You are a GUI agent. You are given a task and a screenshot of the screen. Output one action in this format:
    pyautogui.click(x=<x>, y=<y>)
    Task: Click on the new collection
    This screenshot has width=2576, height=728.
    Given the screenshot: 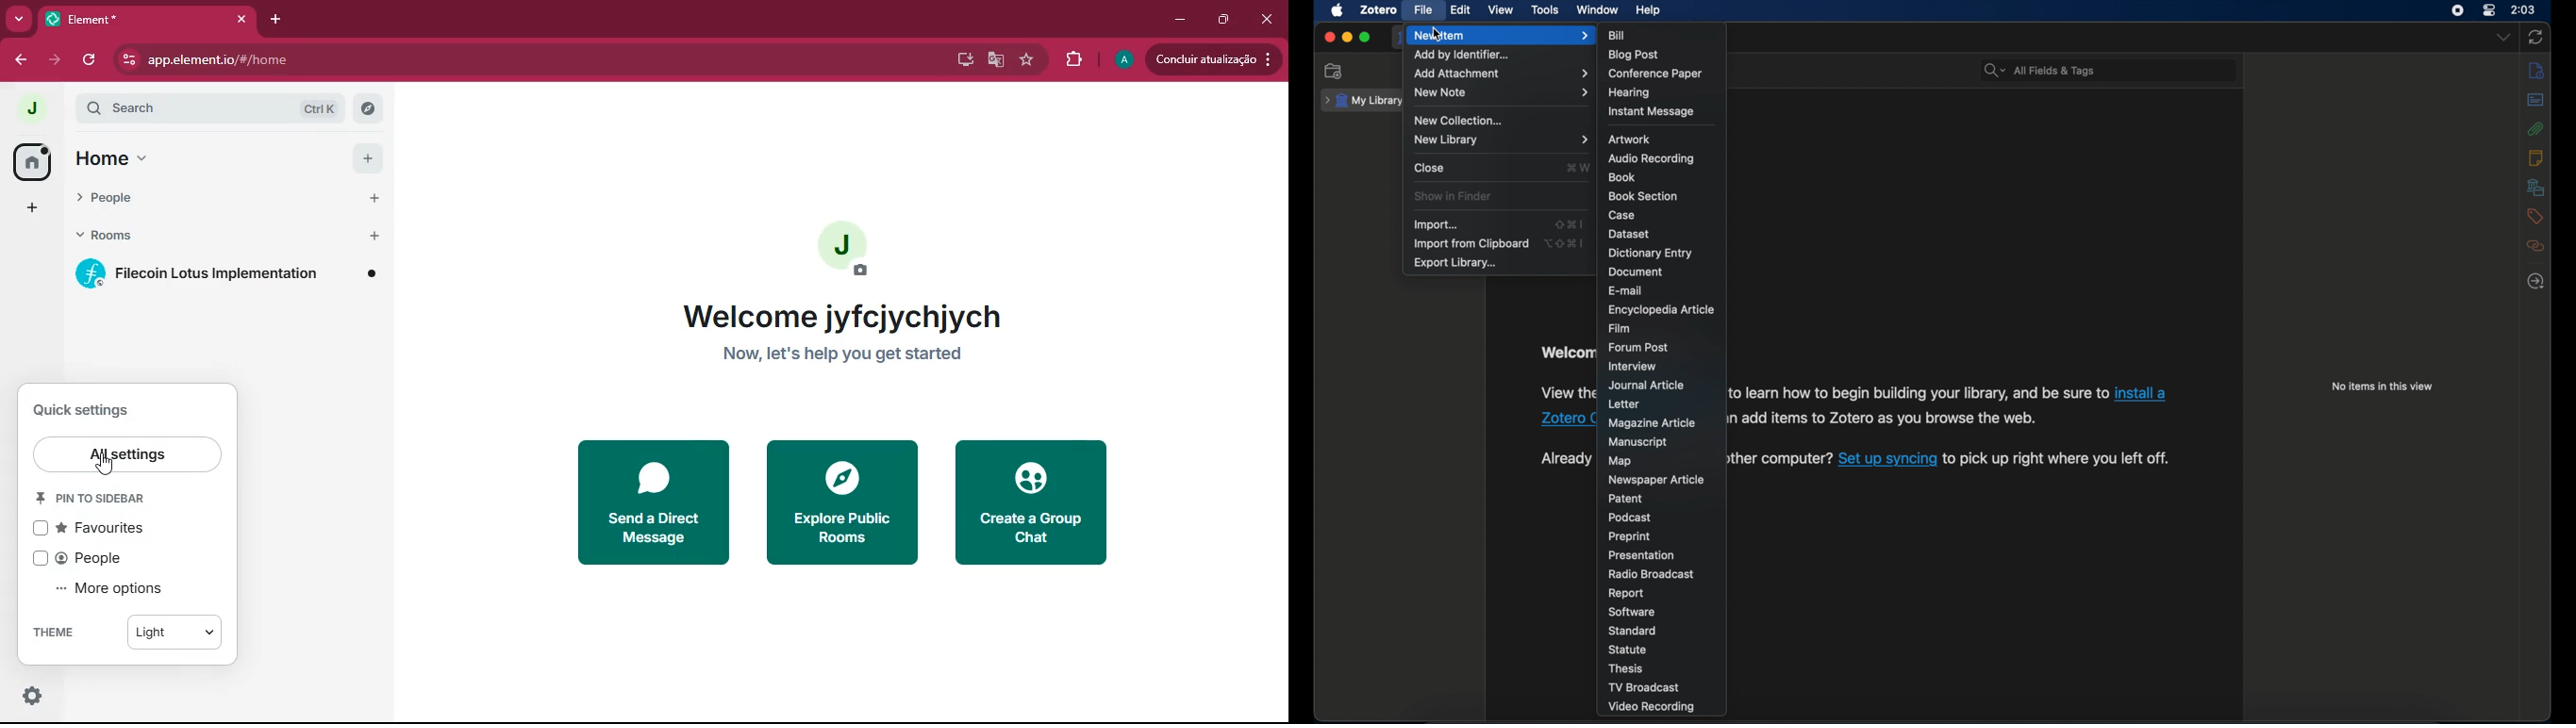 What is the action you would take?
    pyautogui.click(x=1459, y=121)
    